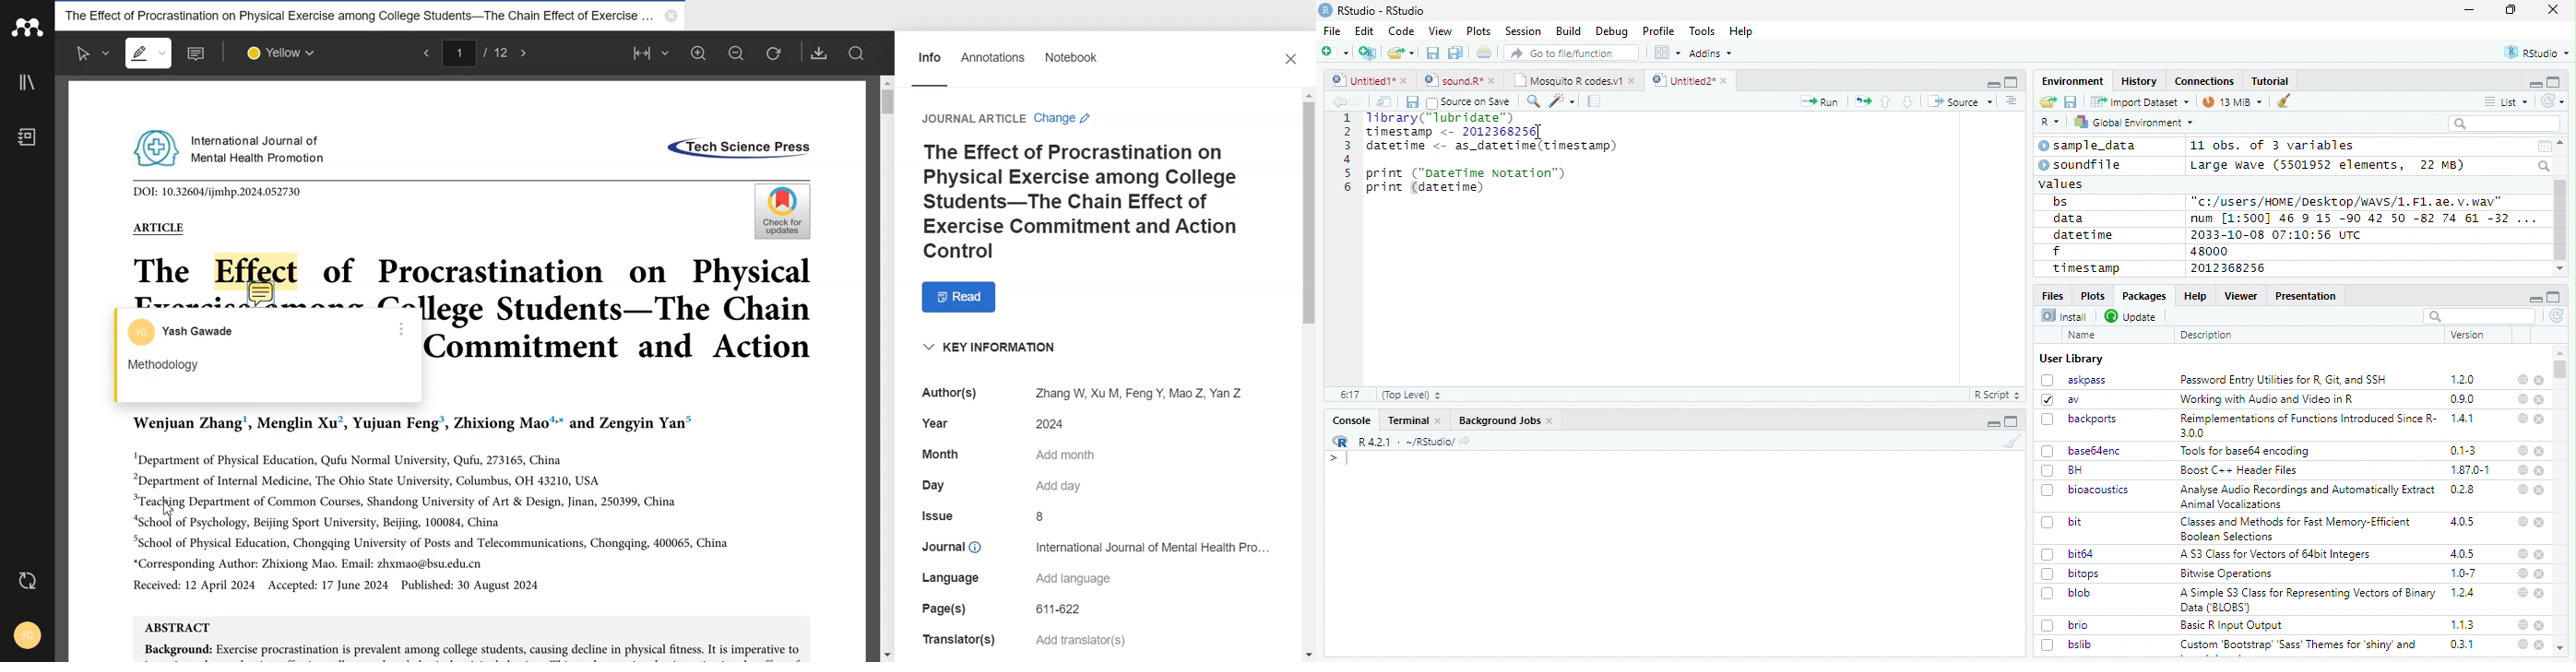 The height and width of the screenshot is (672, 2576). Describe the element at coordinates (2277, 555) in the screenshot. I see `A S3 Class for Vectors of 64bit Integers` at that location.